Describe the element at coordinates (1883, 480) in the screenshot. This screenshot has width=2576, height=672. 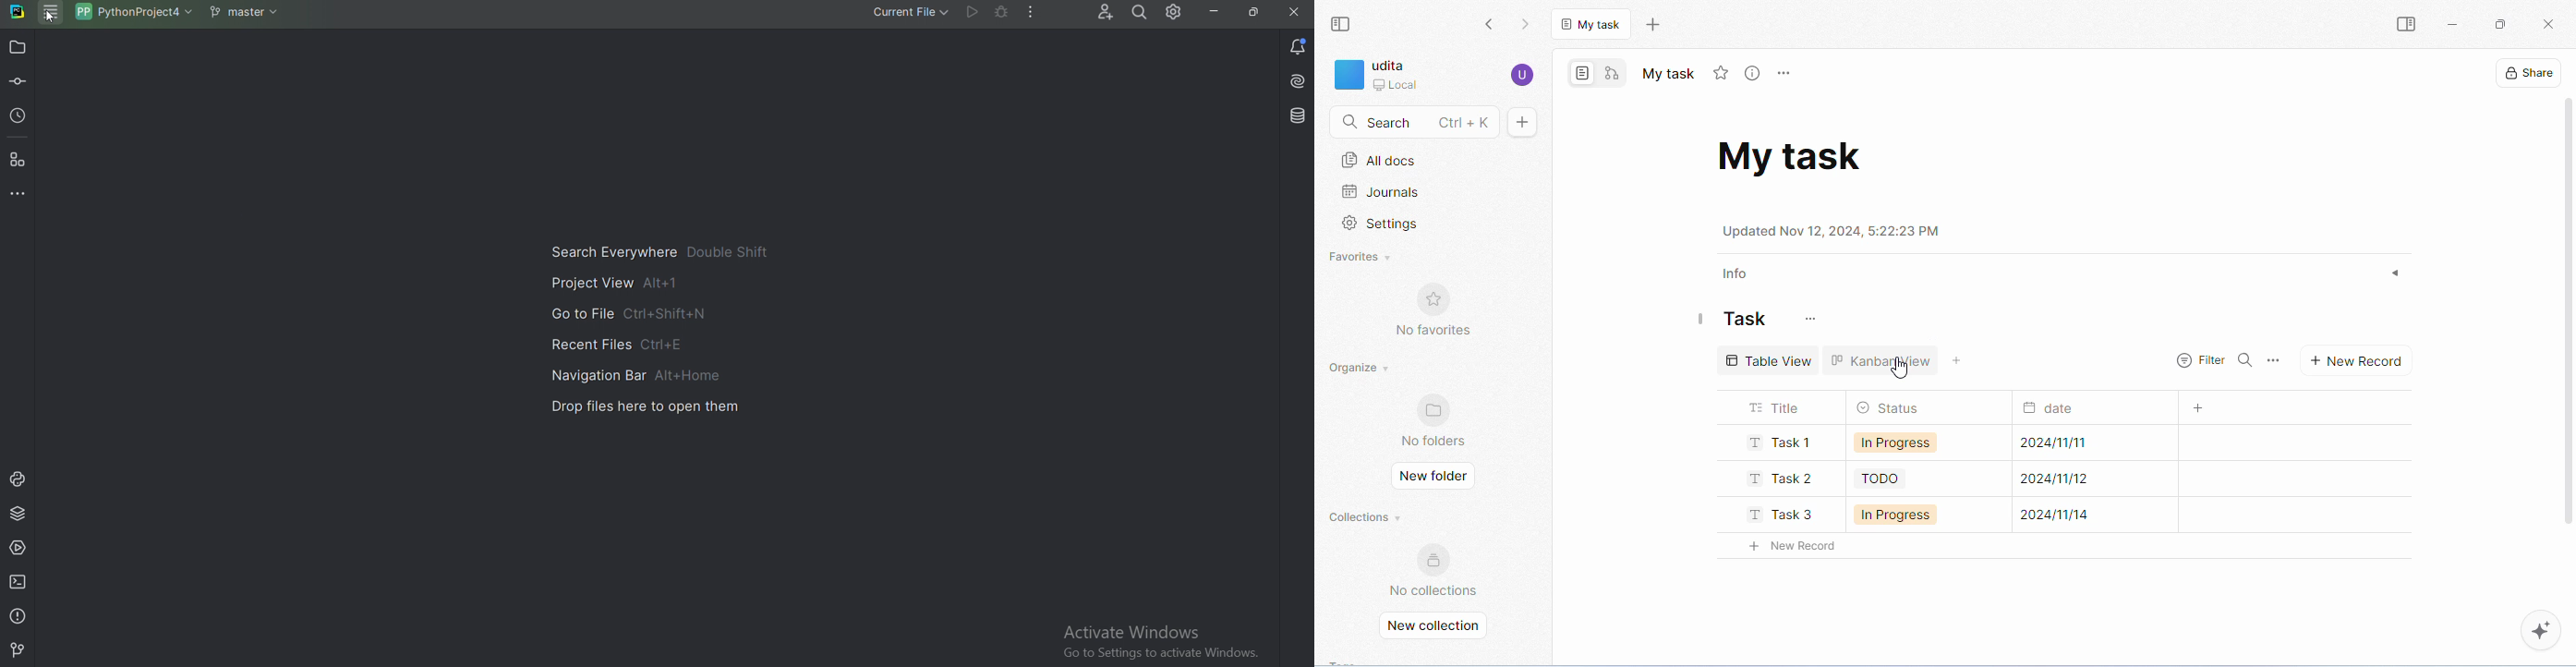
I see `todo` at that location.